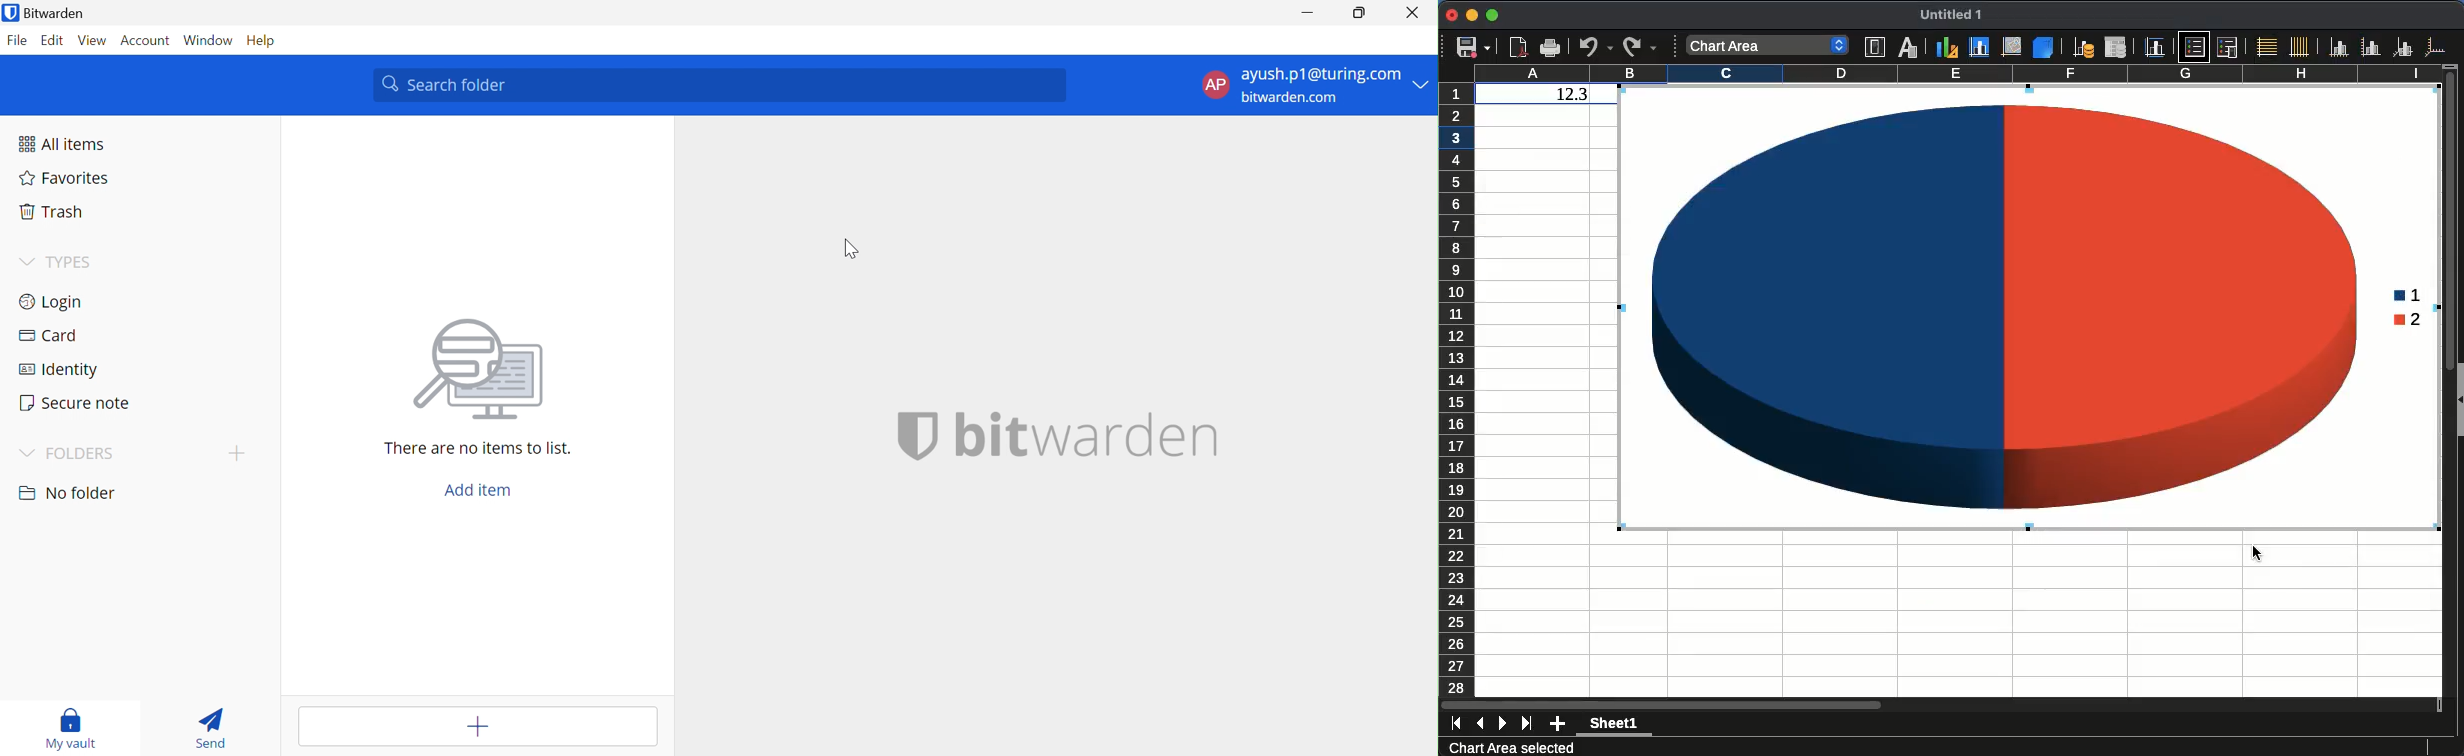 The width and height of the screenshot is (2464, 756). What do you see at coordinates (28, 454) in the screenshot?
I see `Drop Down` at bounding box center [28, 454].